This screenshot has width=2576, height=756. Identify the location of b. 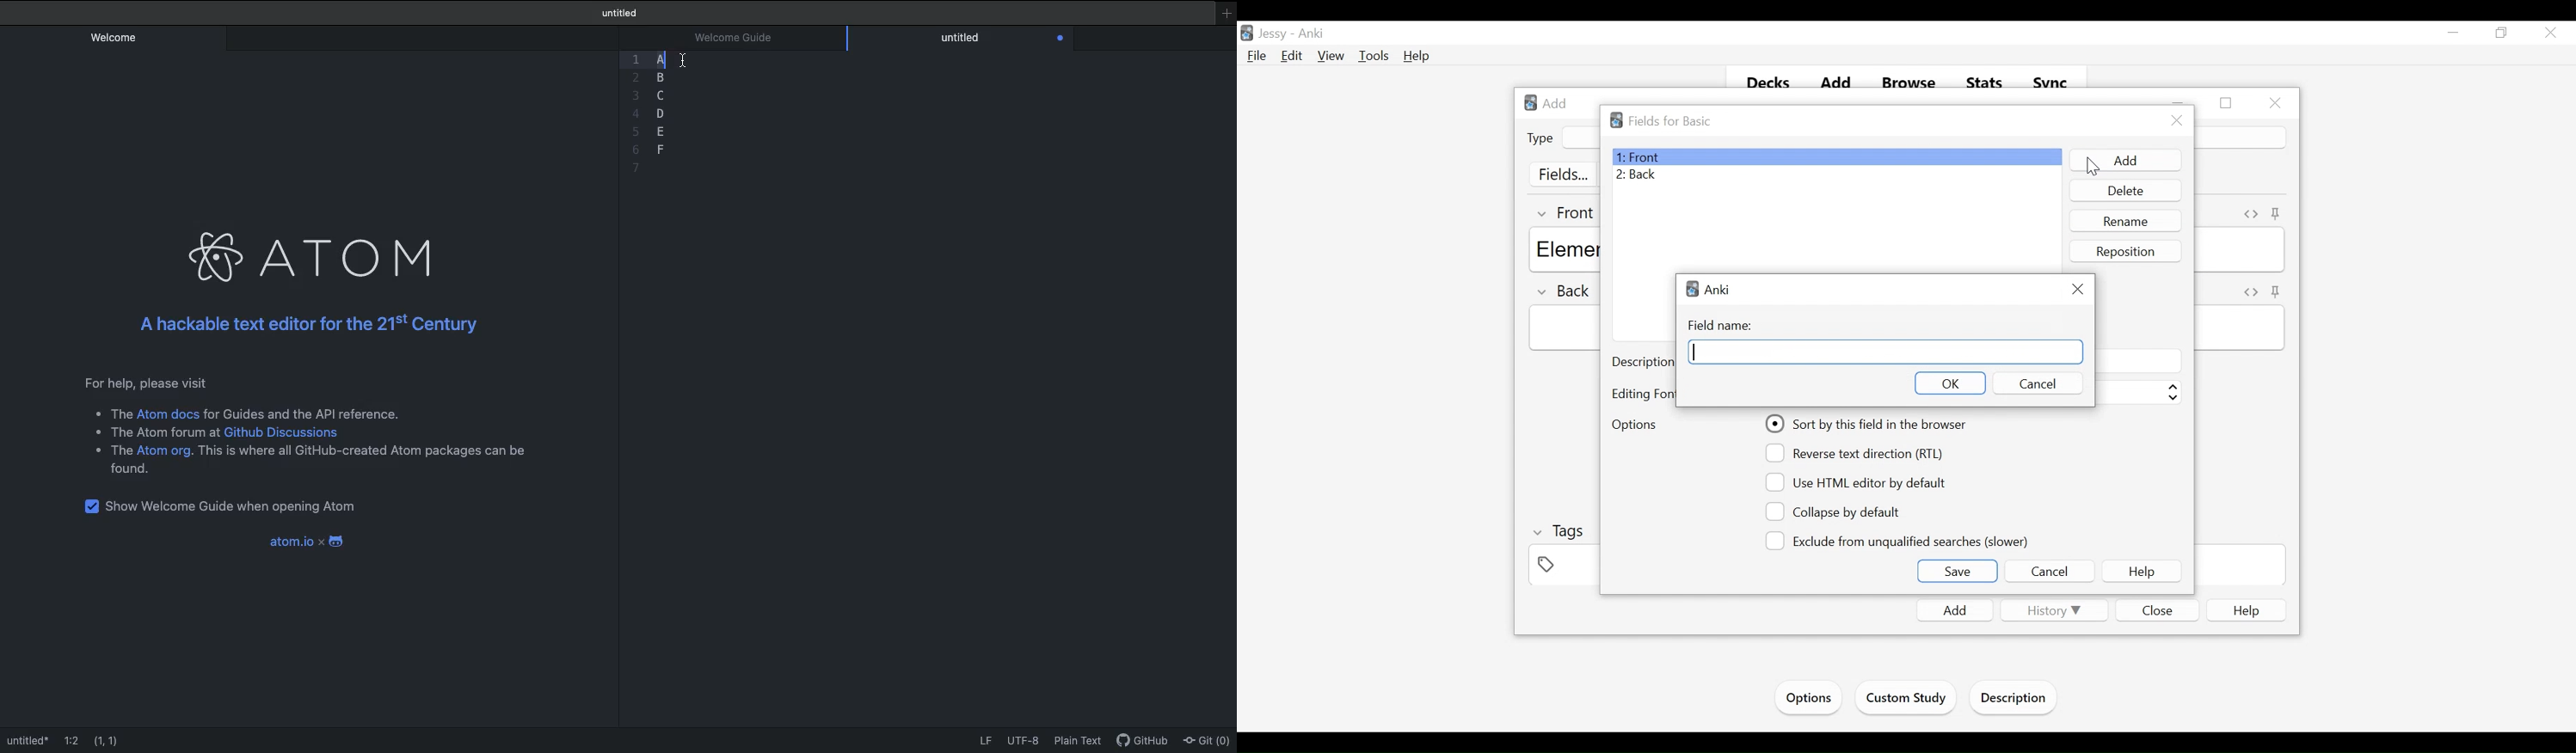
(661, 76).